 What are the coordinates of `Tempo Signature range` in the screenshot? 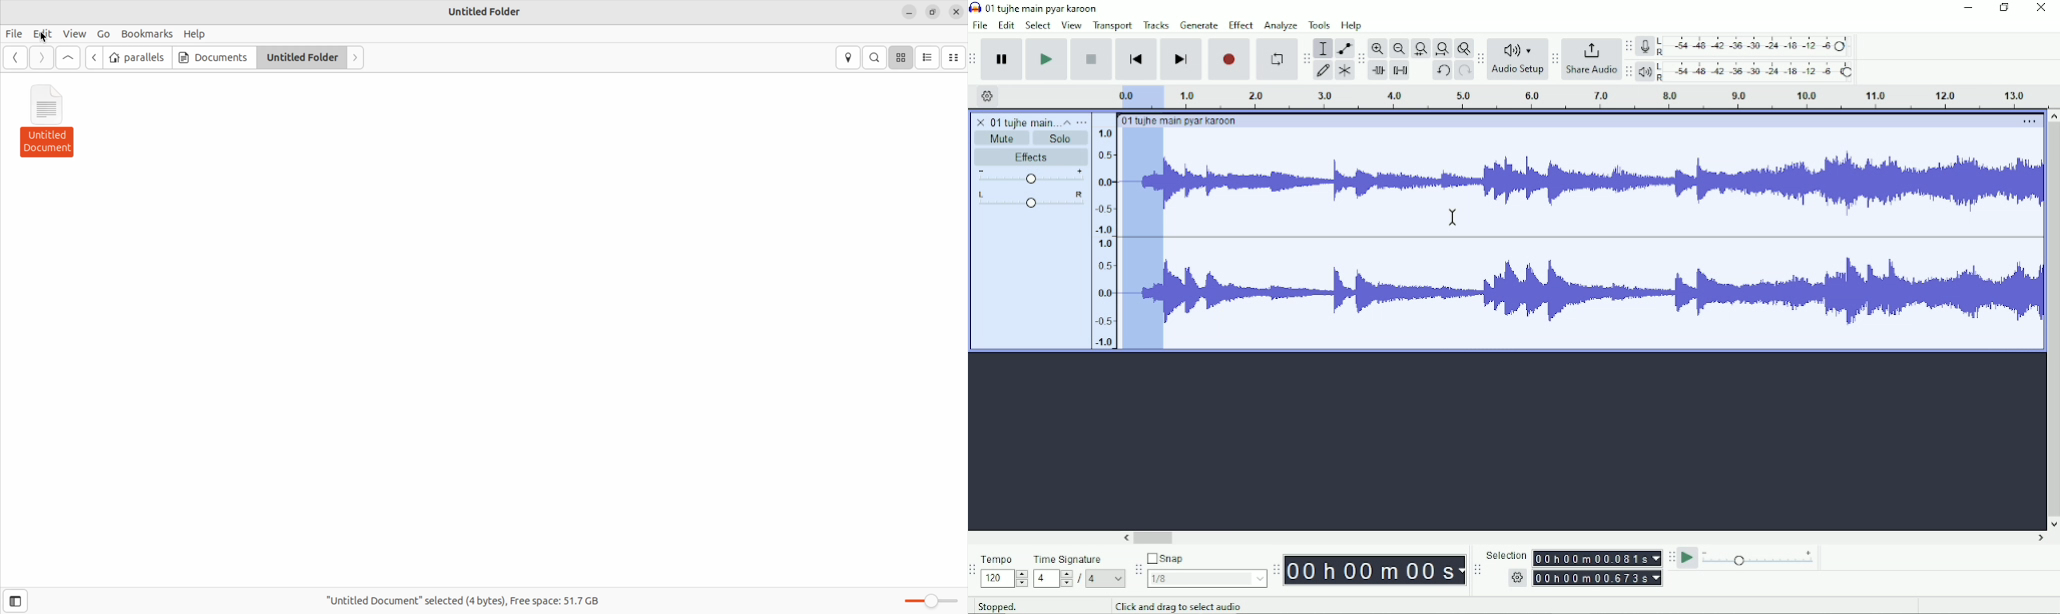 It's located at (1052, 578).